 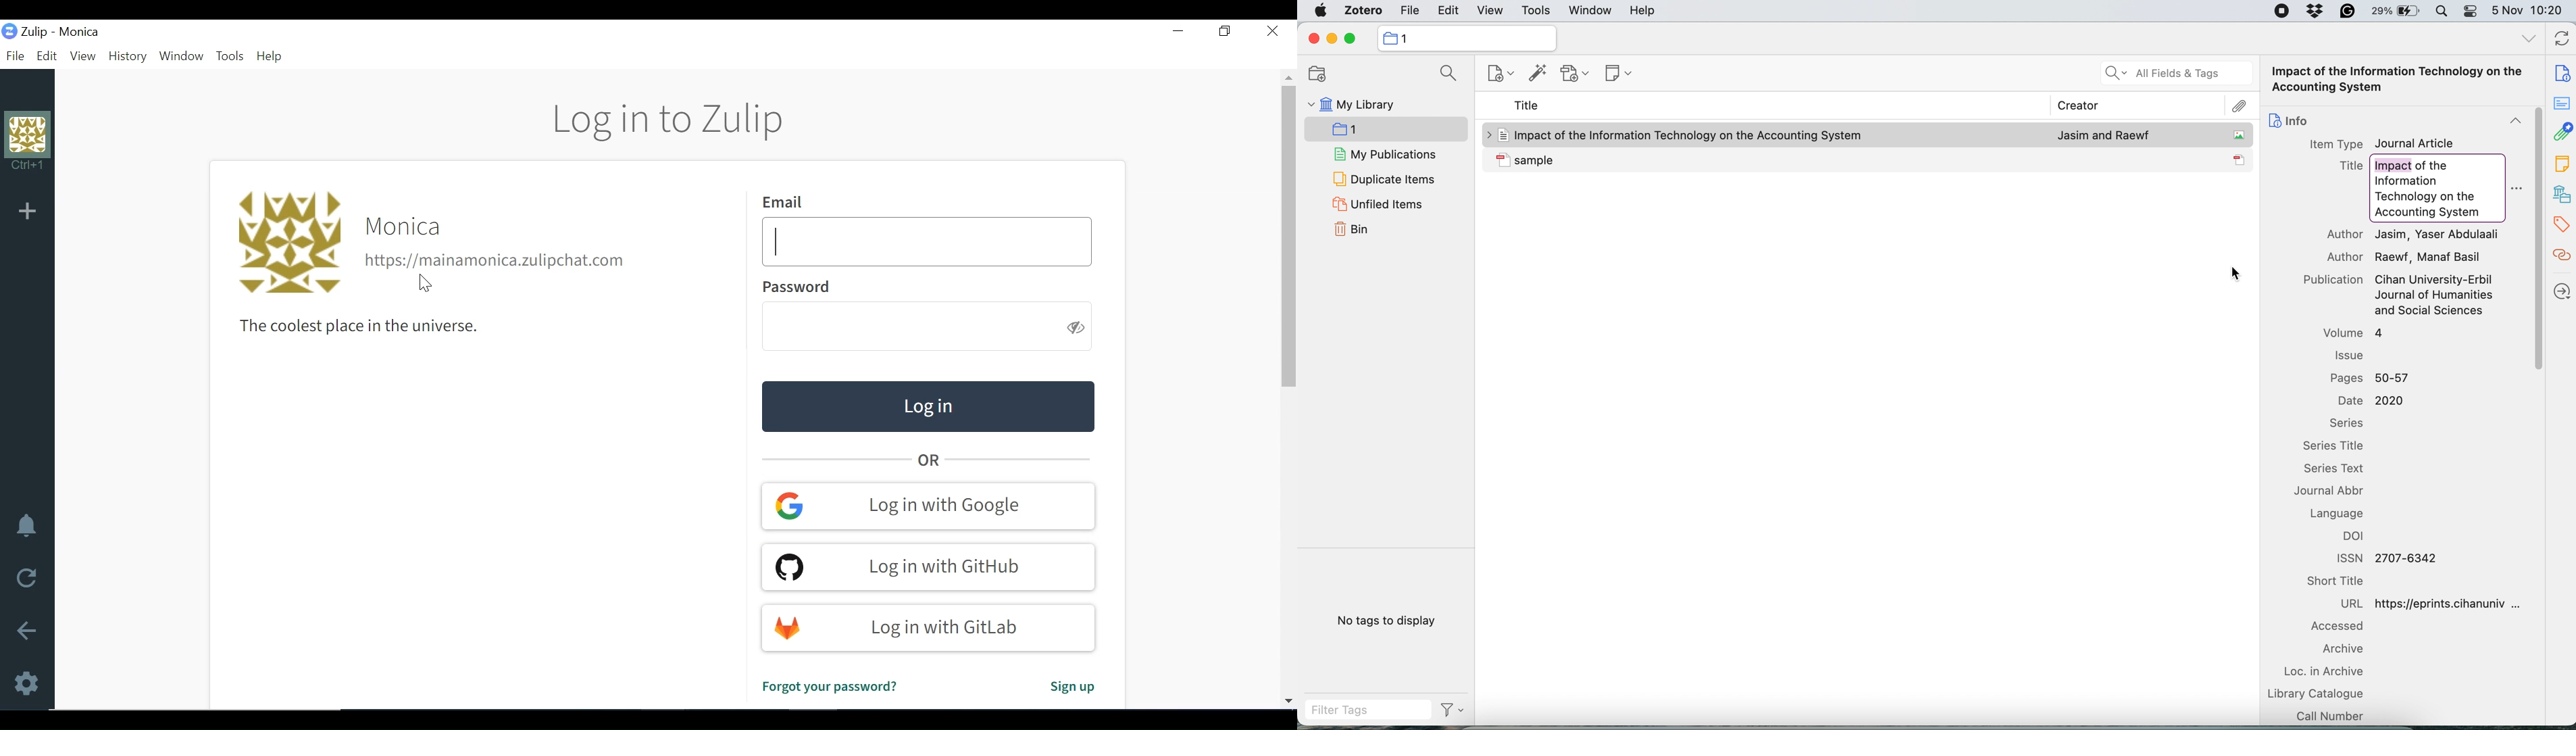 What do you see at coordinates (1353, 103) in the screenshot?
I see `my library` at bounding box center [1353, 103].